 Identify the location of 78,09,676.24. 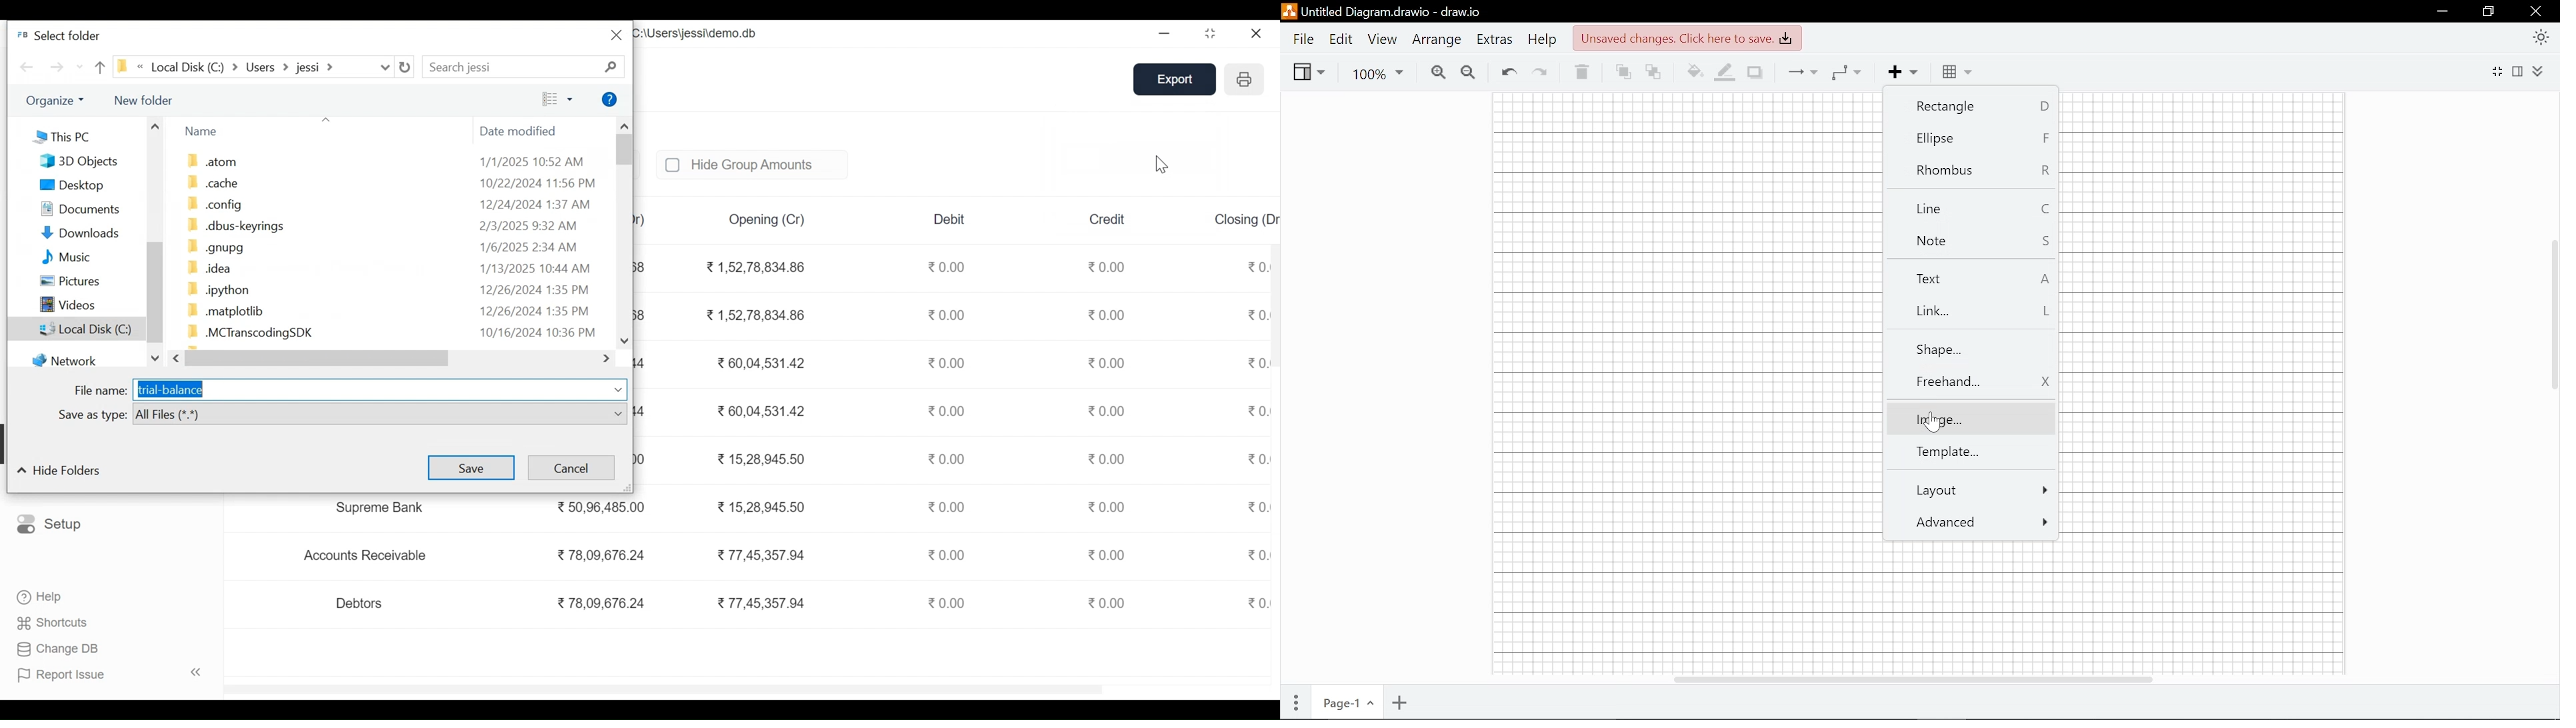
(600, 553).